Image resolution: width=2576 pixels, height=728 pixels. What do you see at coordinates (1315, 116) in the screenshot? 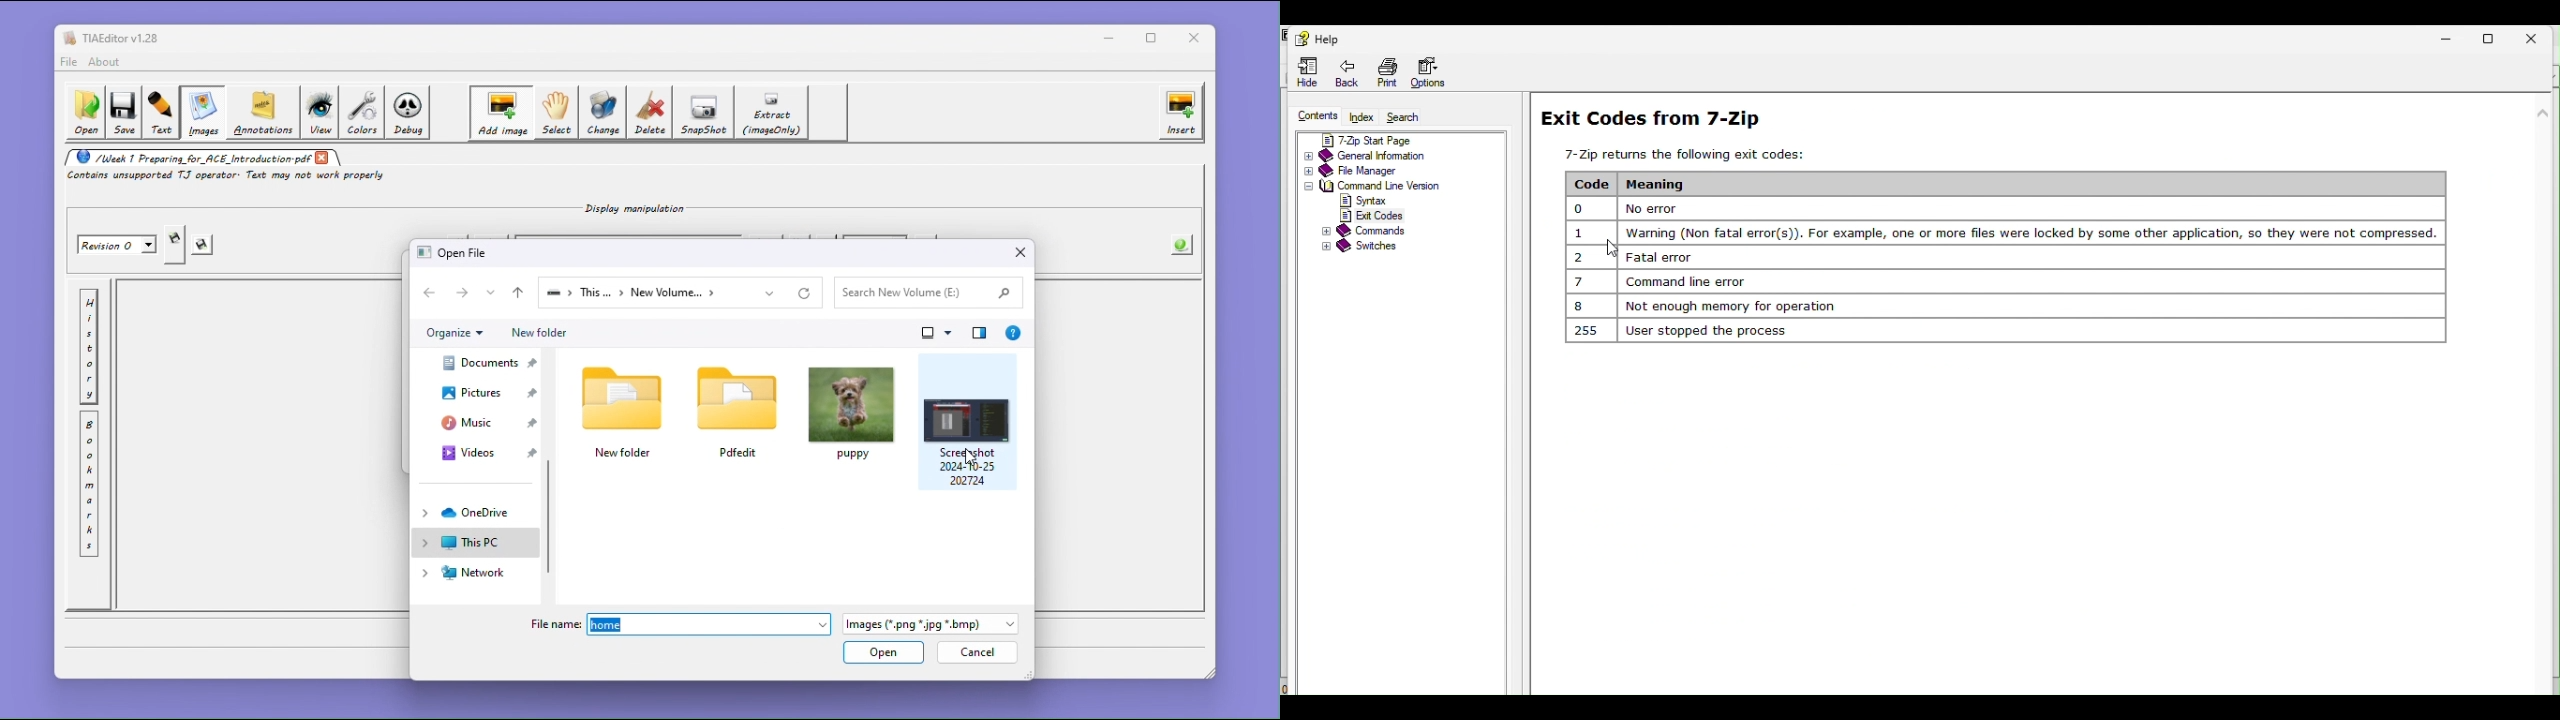
I see `Contents` at bounding box center [1315, 116].